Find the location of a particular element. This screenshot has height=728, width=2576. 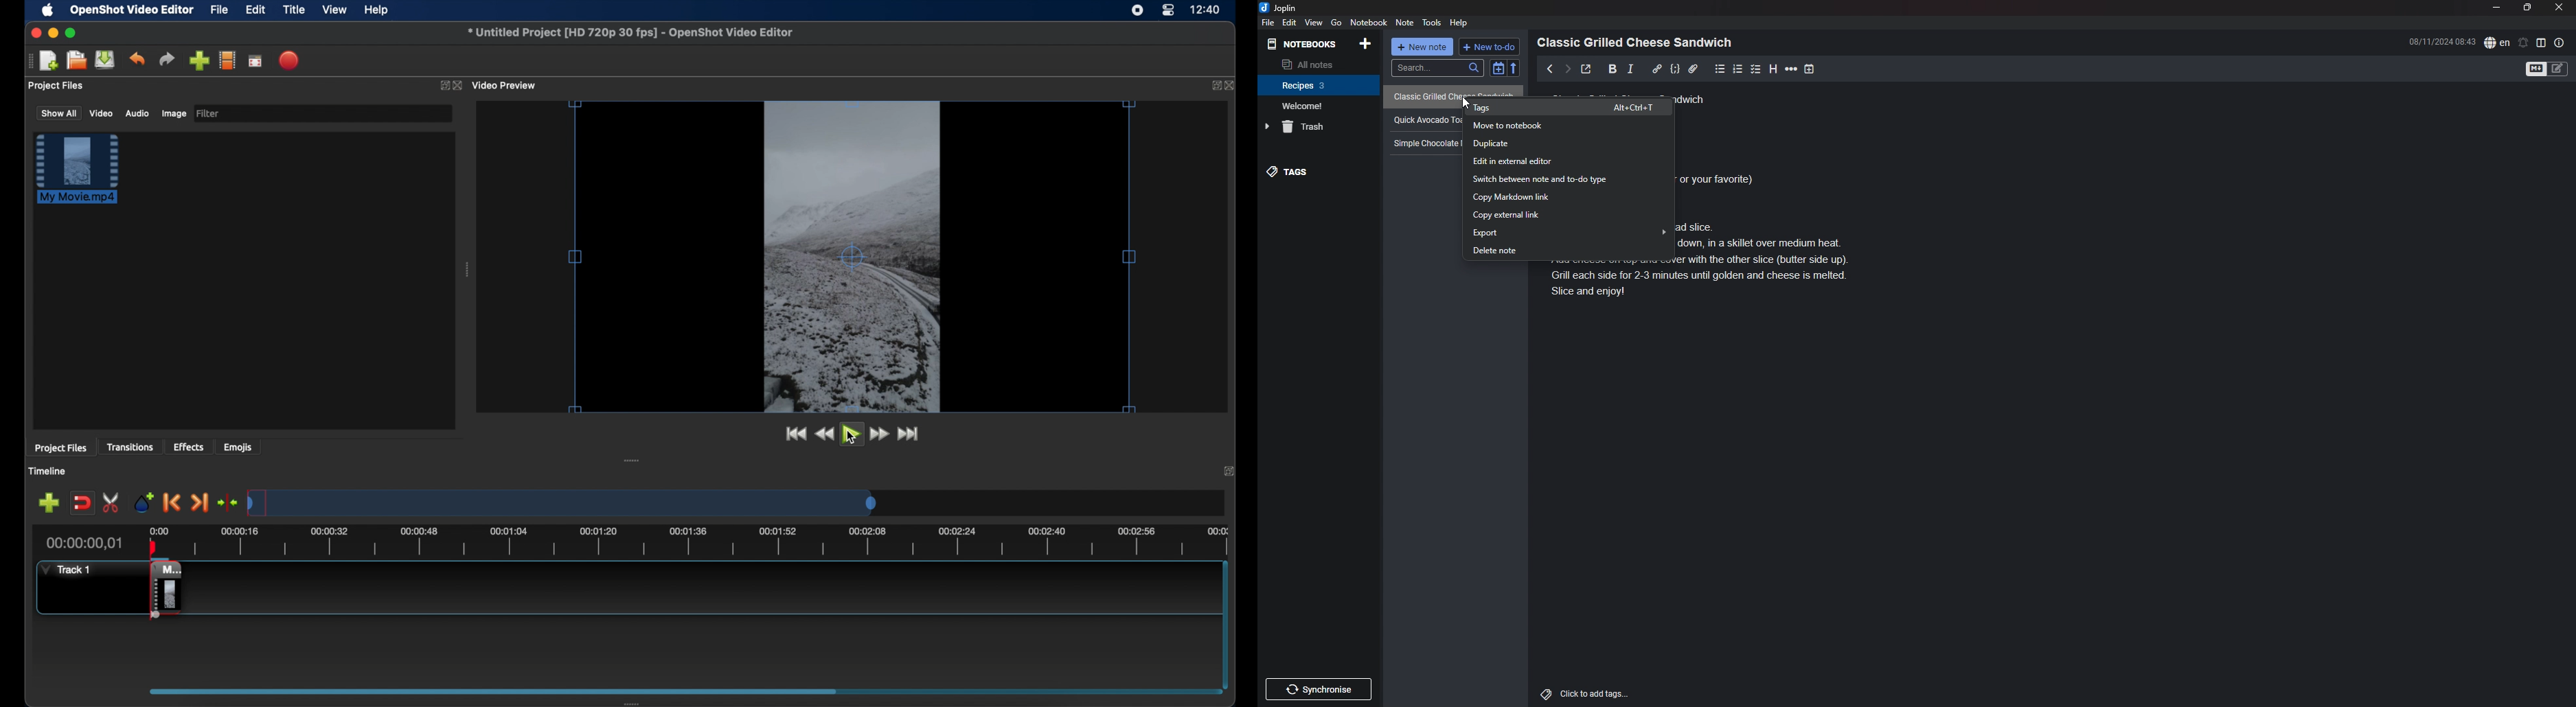

note is located at coordinates (1404, 23).